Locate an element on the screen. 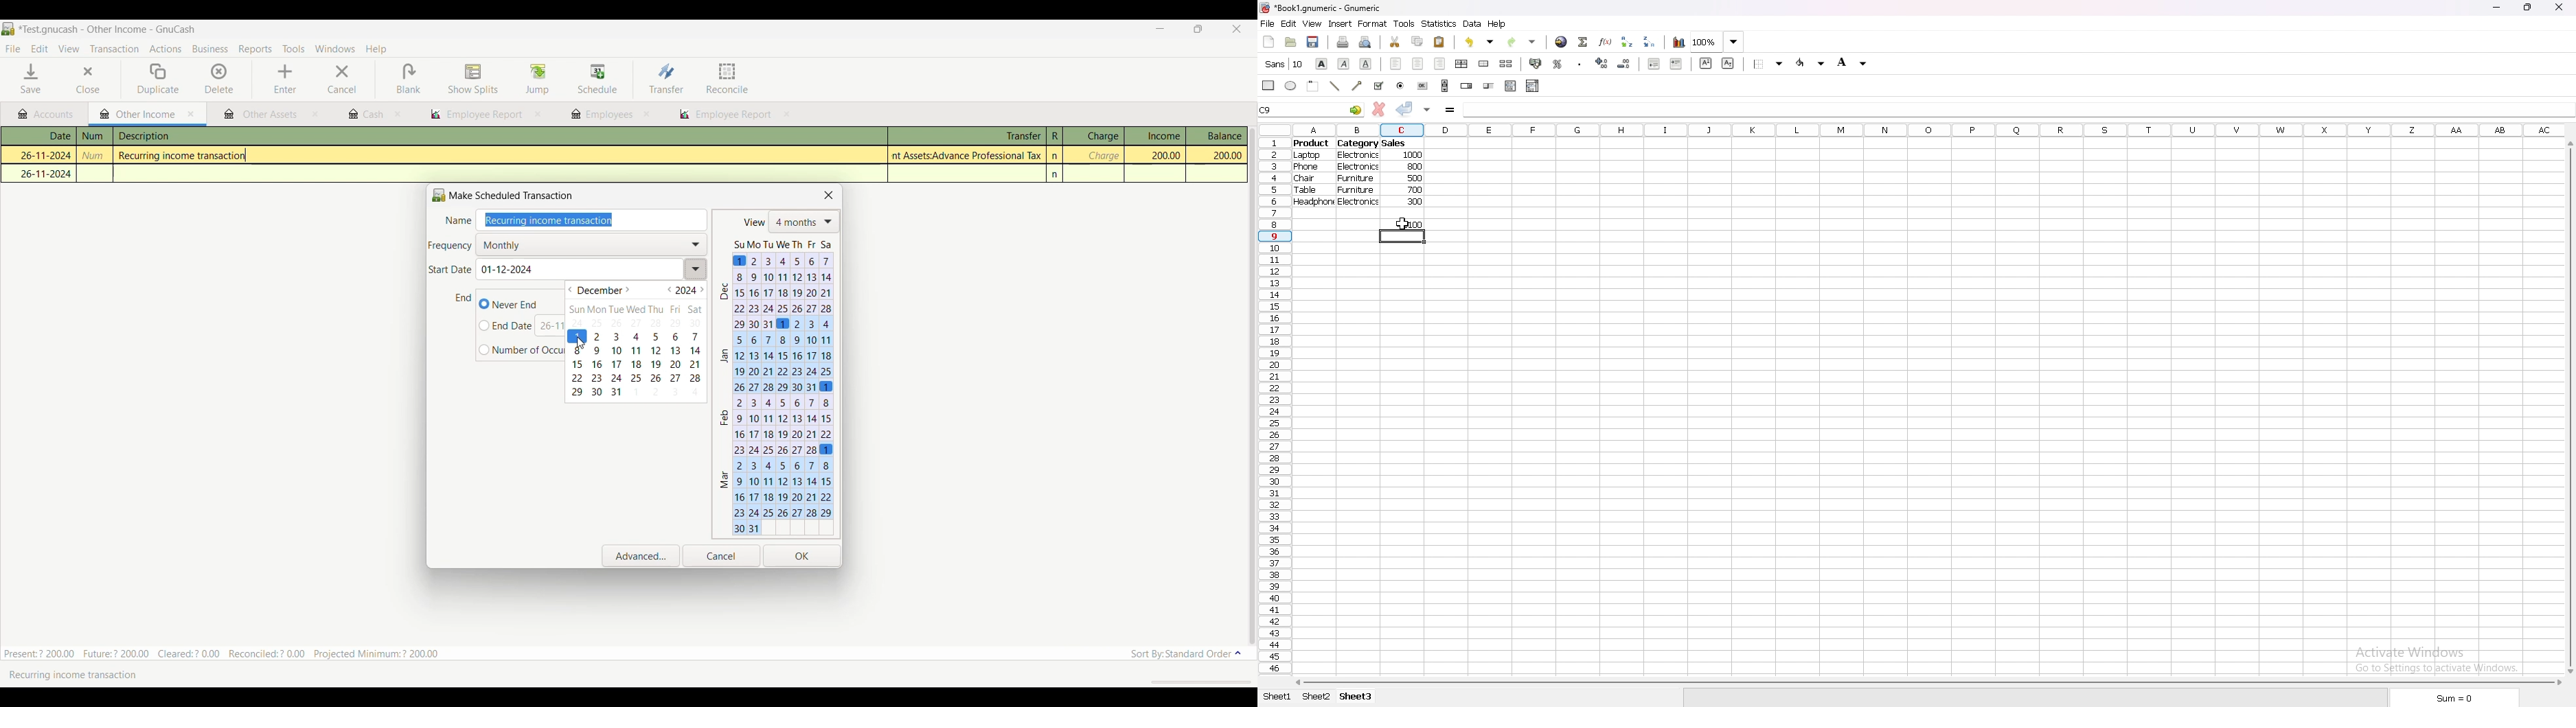 The width and height of the screenshot is (2576, 728). employees is located at coordinates (601, 115).